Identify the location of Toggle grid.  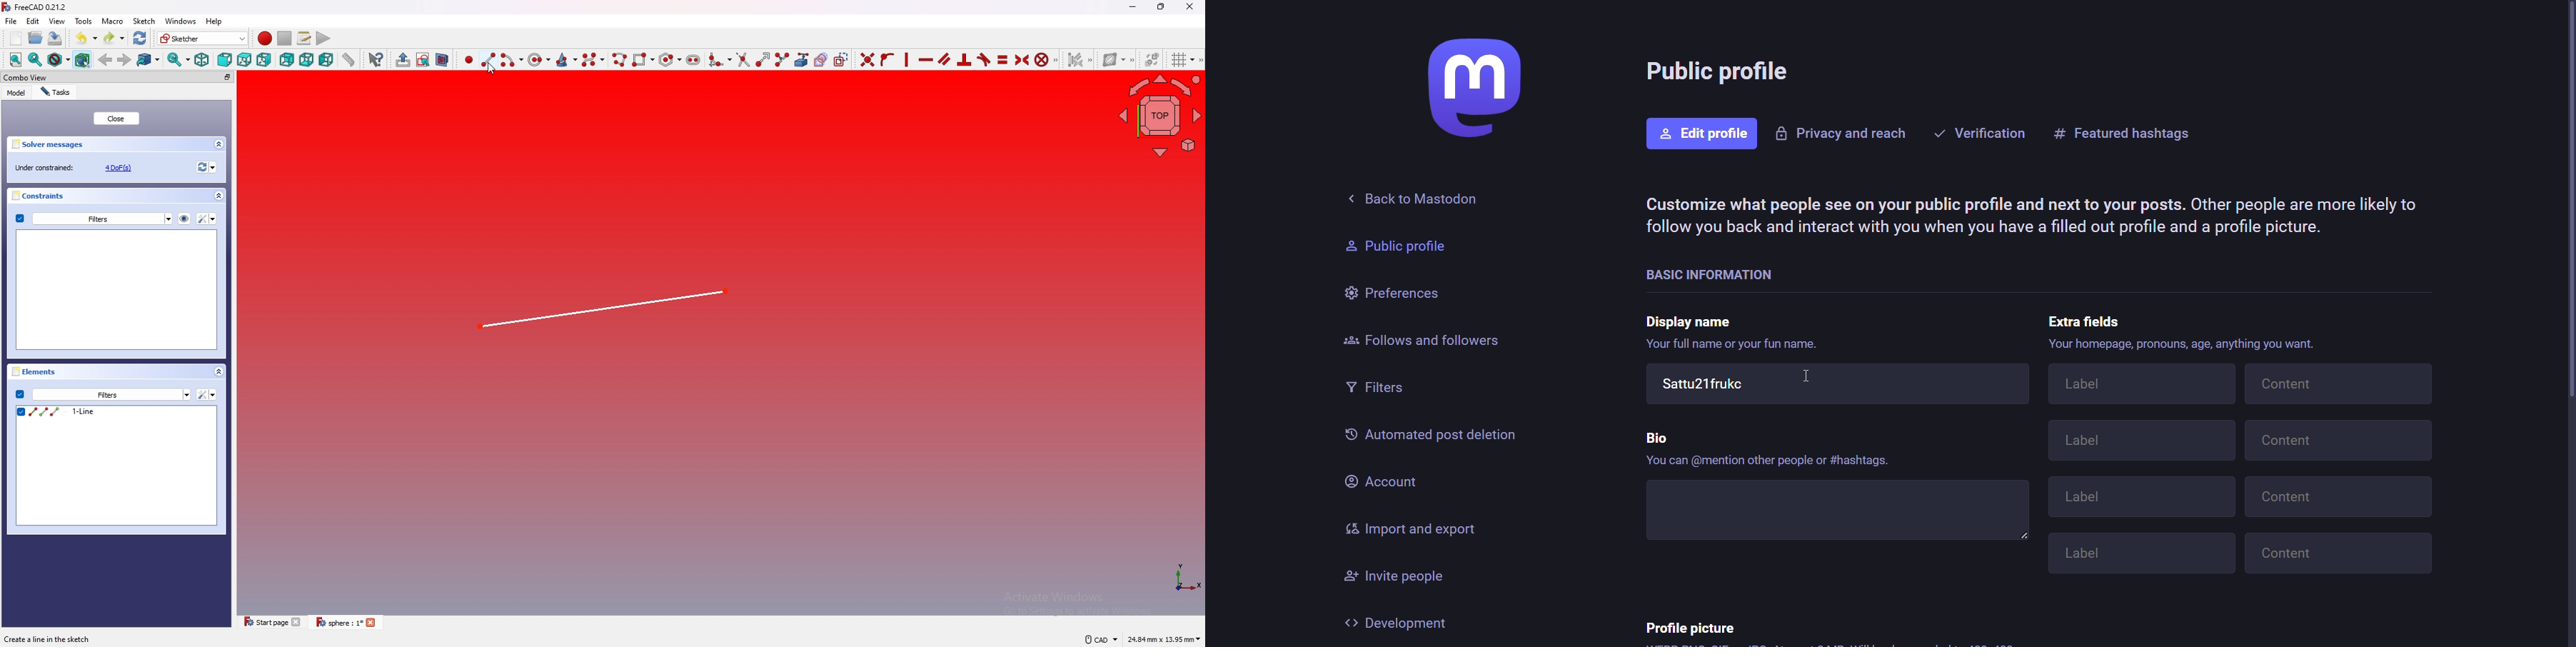
(1182, 60).